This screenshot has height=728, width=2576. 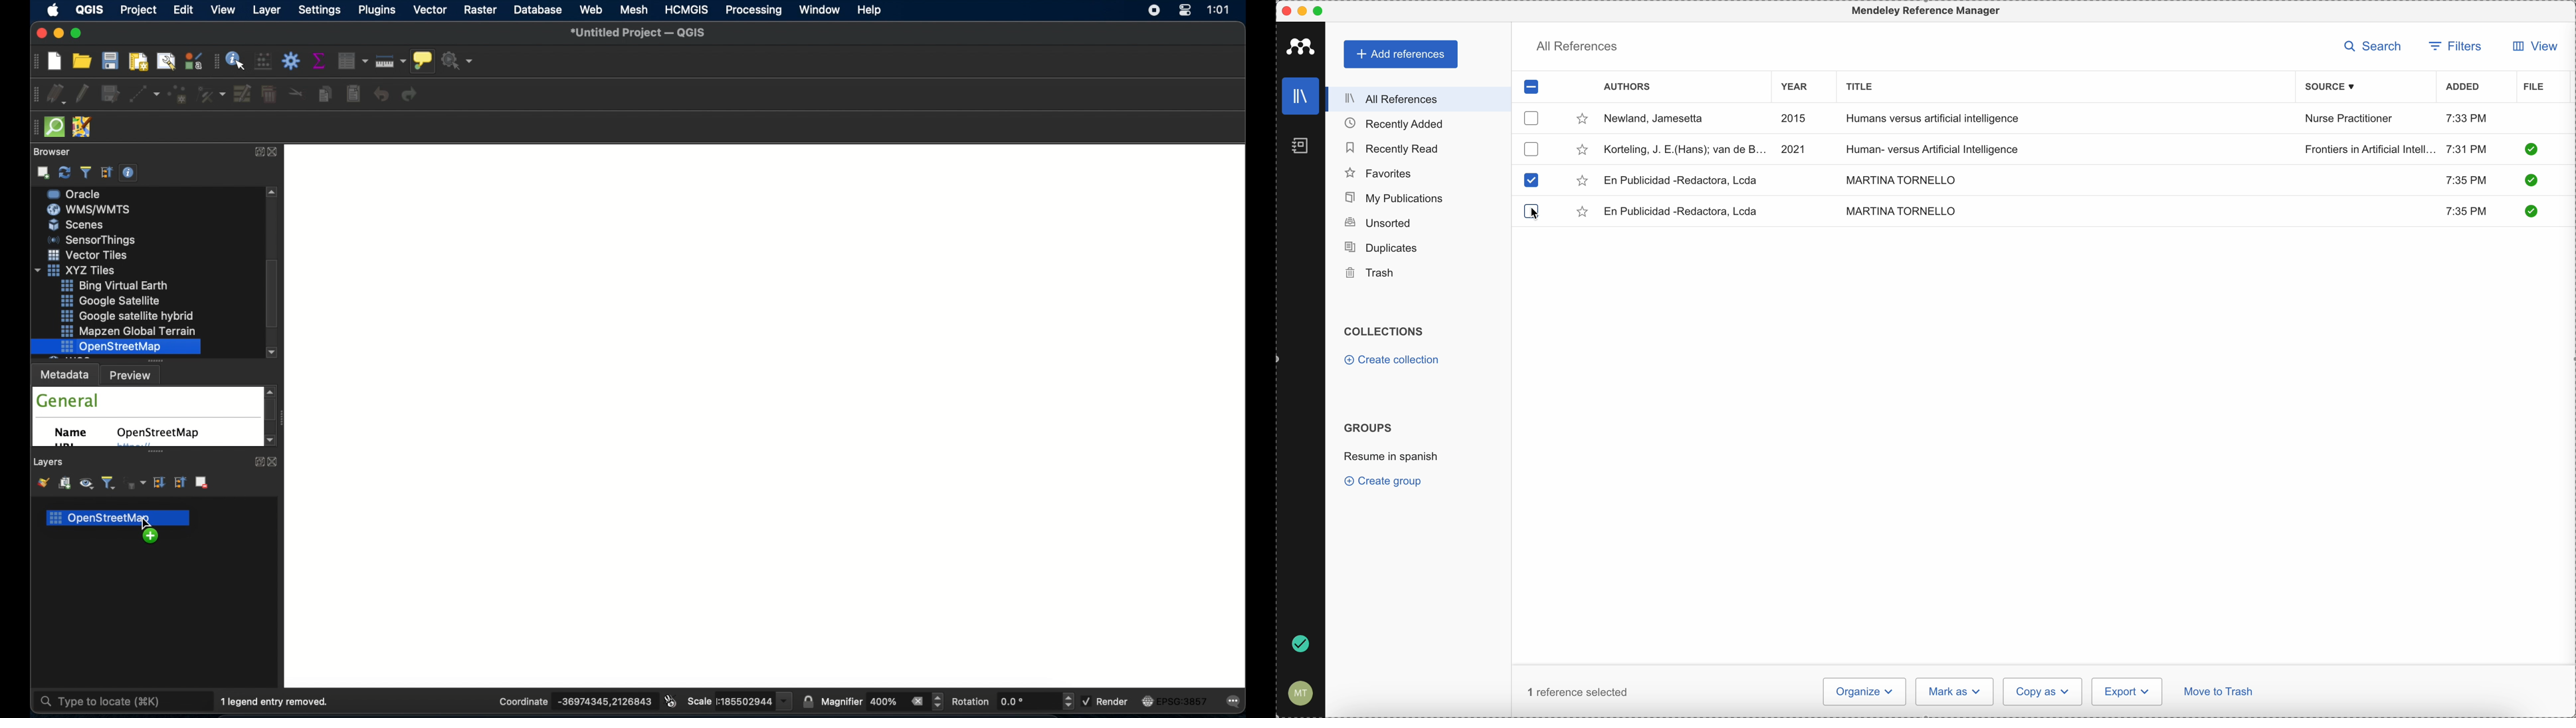 What do you see at coordinates (159, 483) in the screenshot?
I see `expand all` at bounding box center [159, 483].